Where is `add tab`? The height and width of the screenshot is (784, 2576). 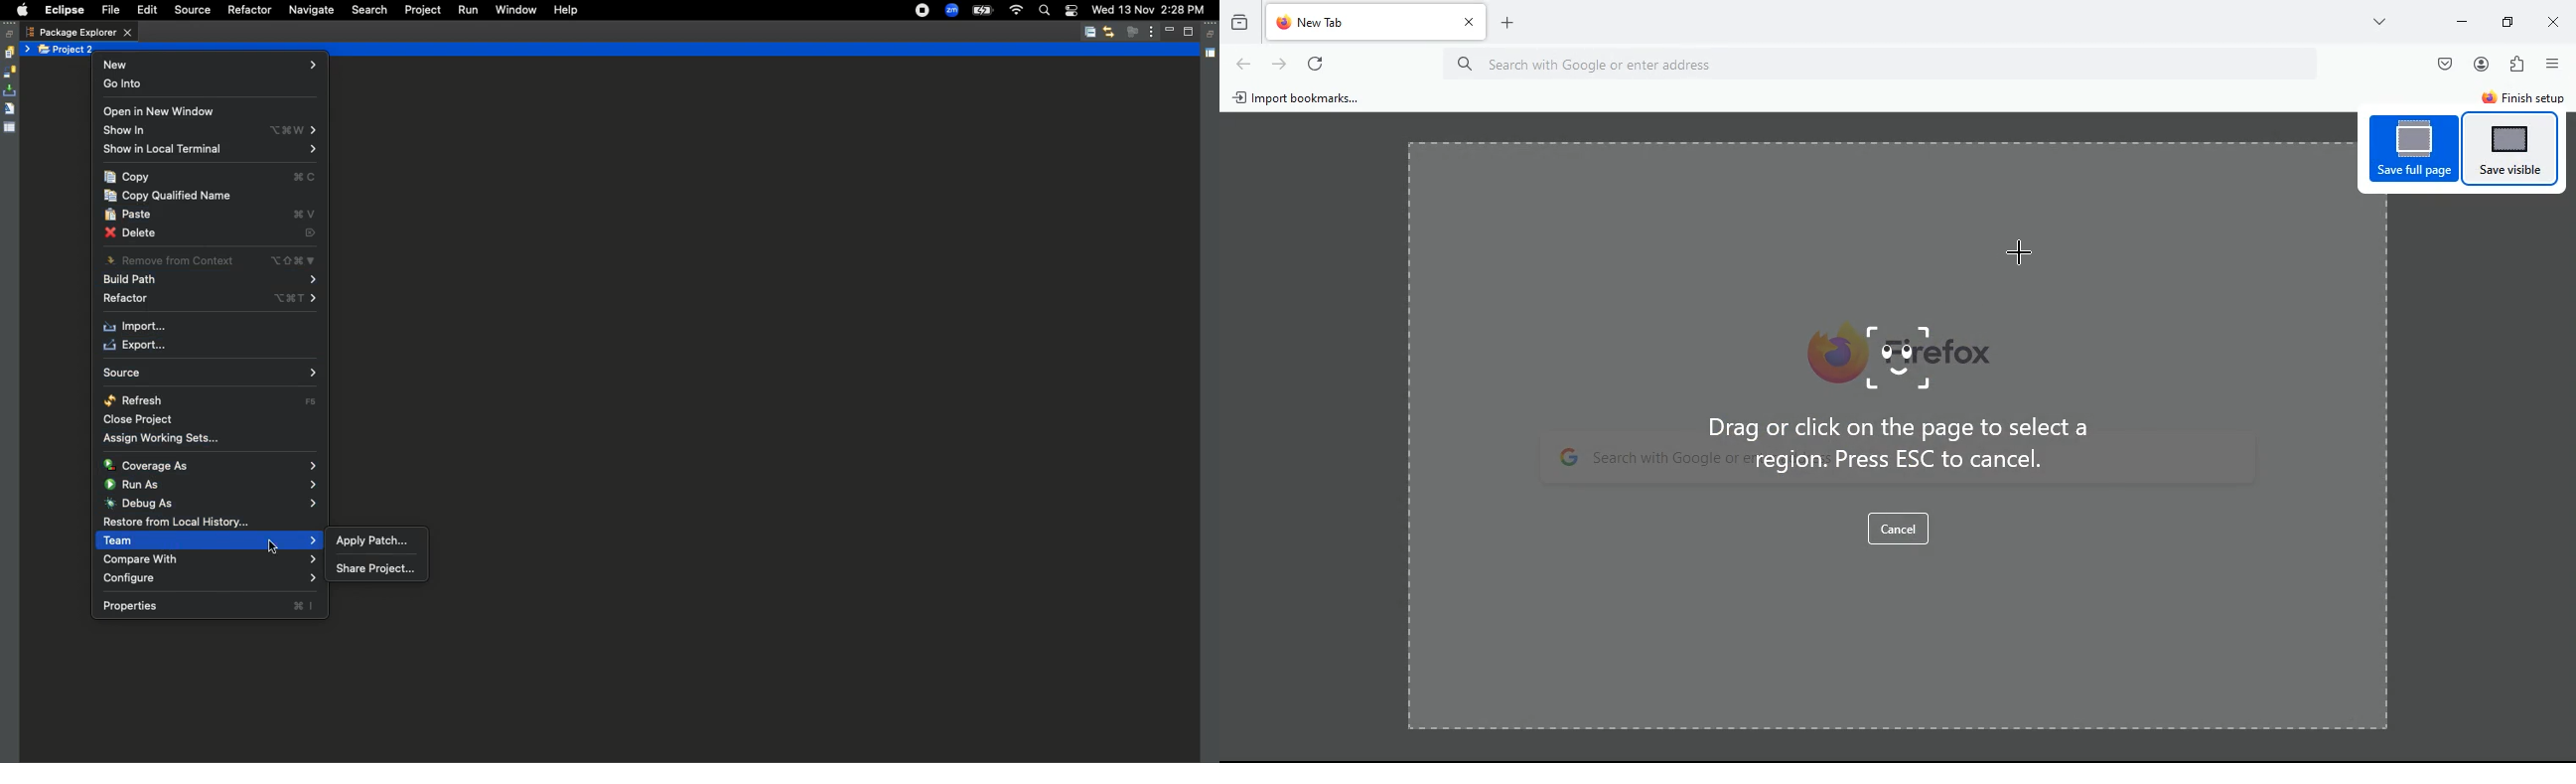
add tab is located at coordinates (1506, 25).